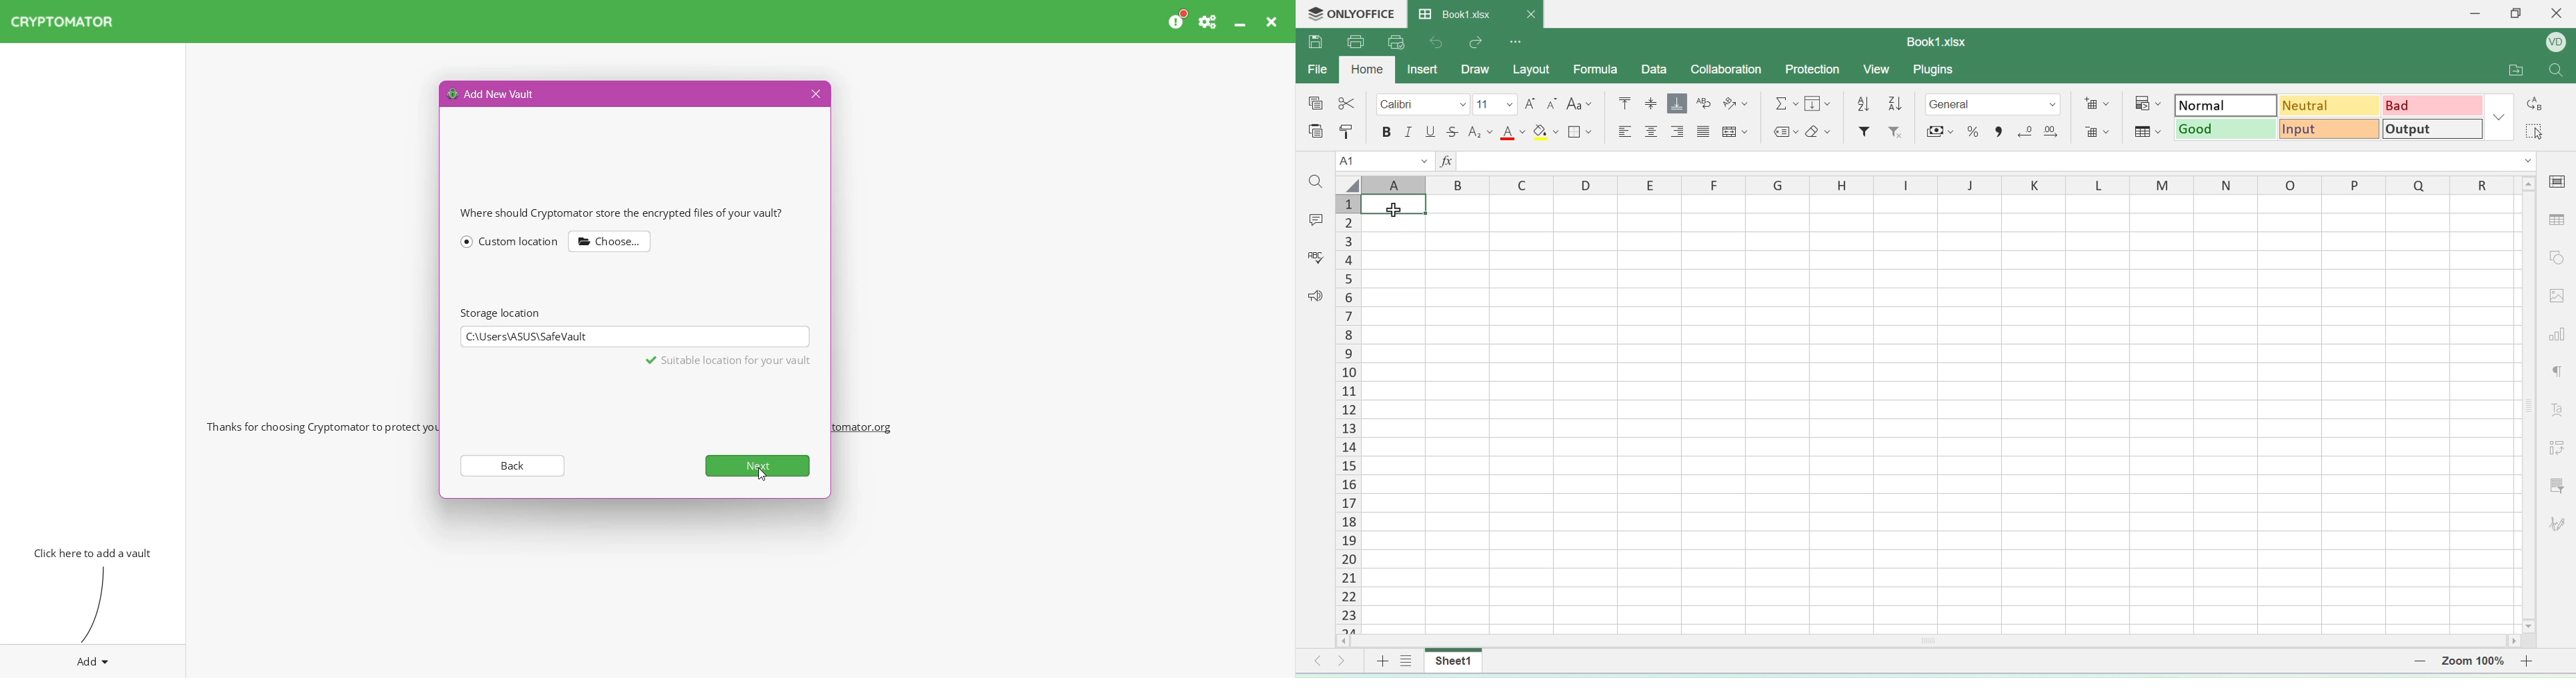 This screenshot has height=700, width=2576. What do you see at coordinates (2223, 104) in the screenshot?
I see `normal` at bounding box center [2223, 104].